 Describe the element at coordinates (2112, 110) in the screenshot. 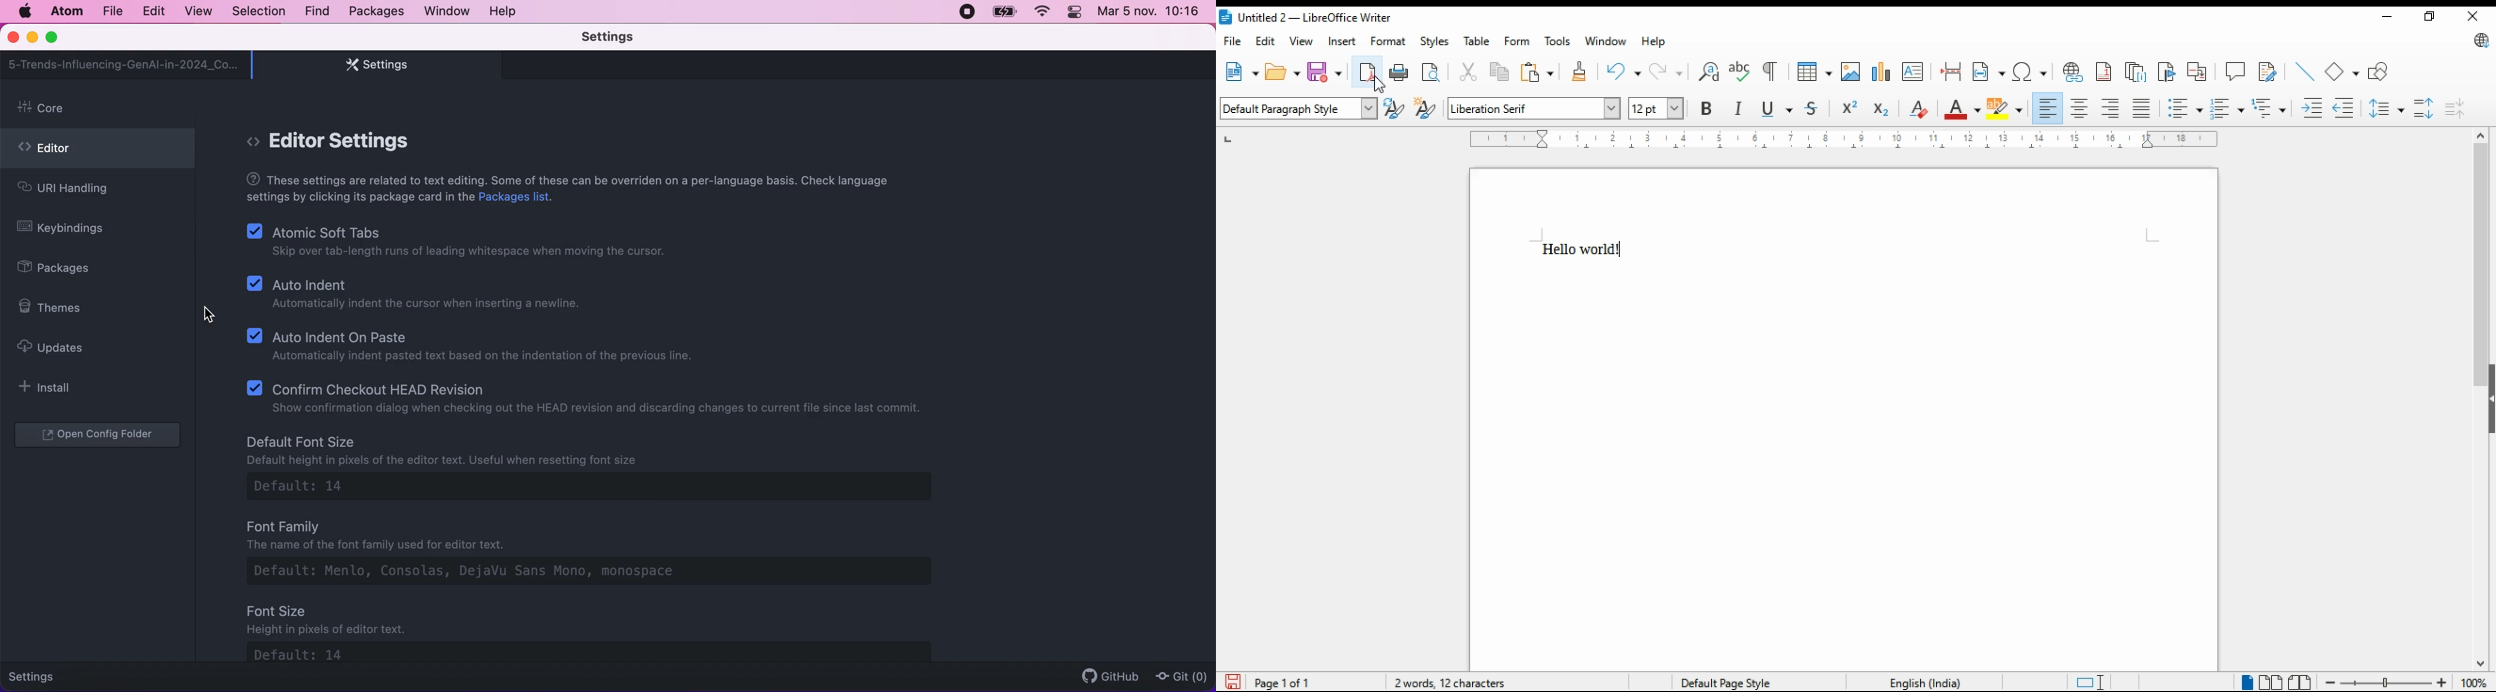

I see `align right` at that location.